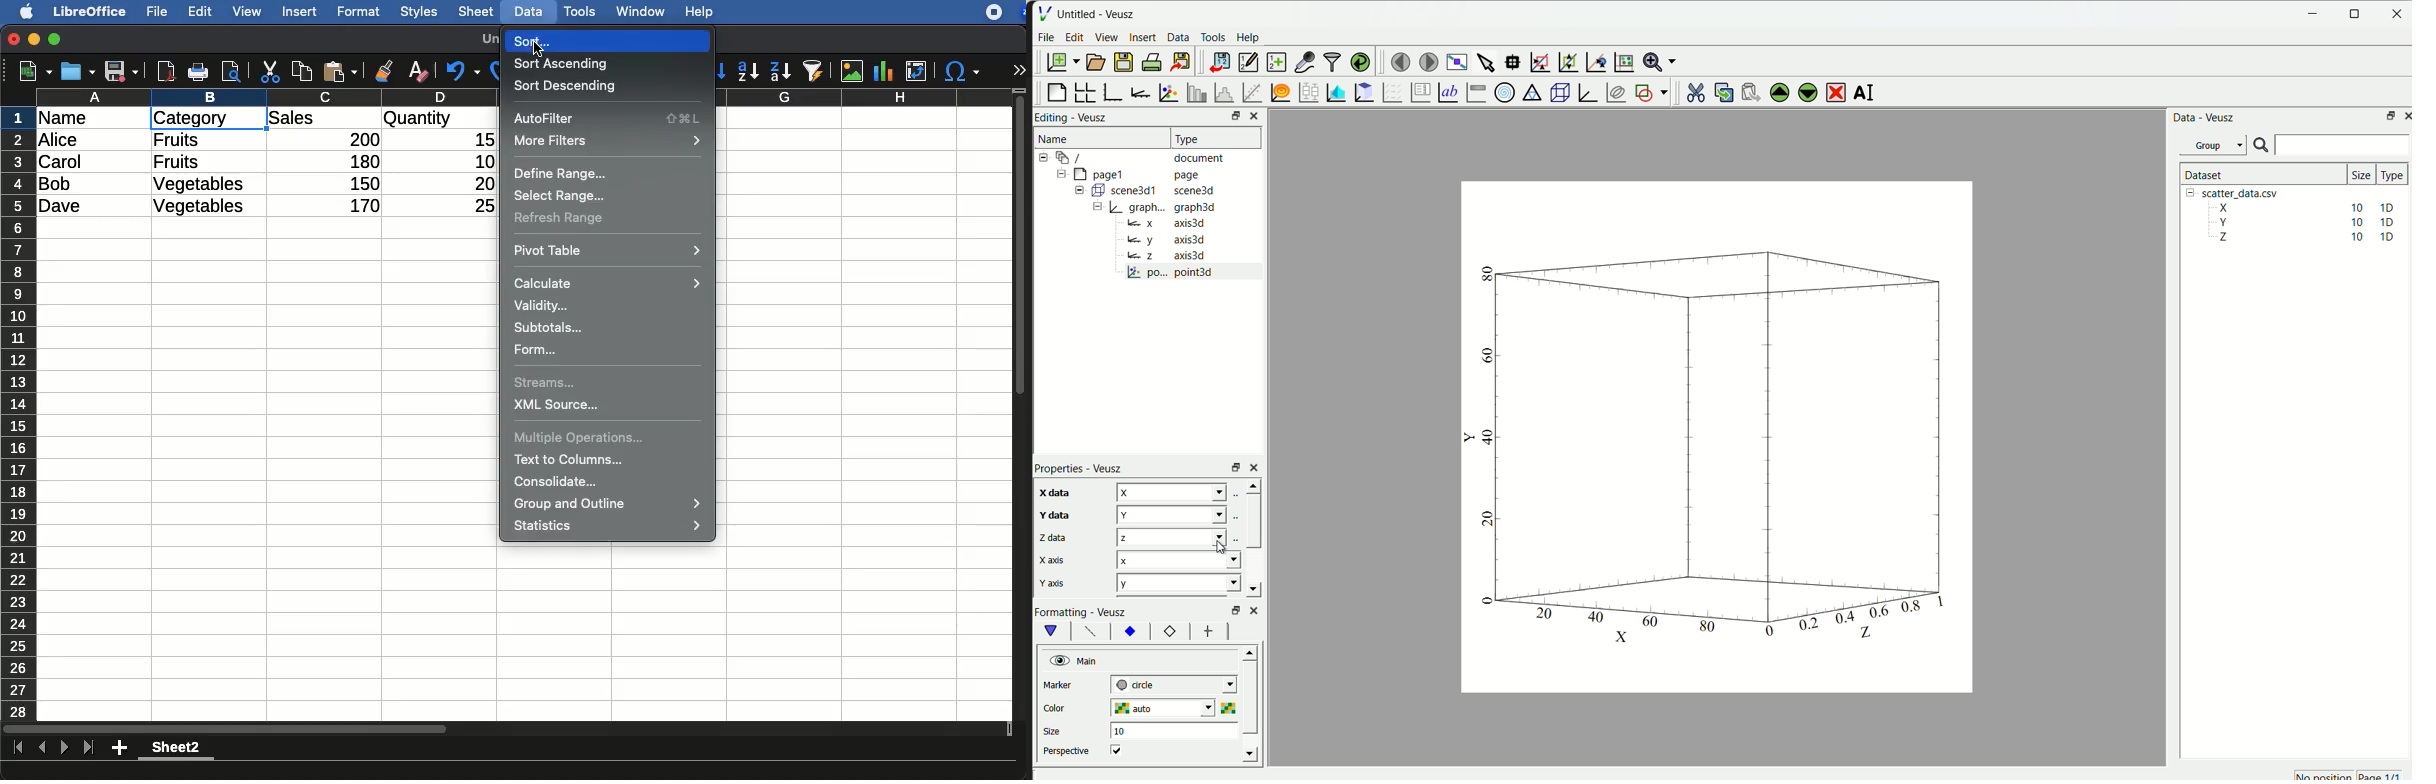 The width and height of the screenshot is (2436, 784). Describe the element at coordinates (359, 206) in the screenshot. I see `170` at that location.